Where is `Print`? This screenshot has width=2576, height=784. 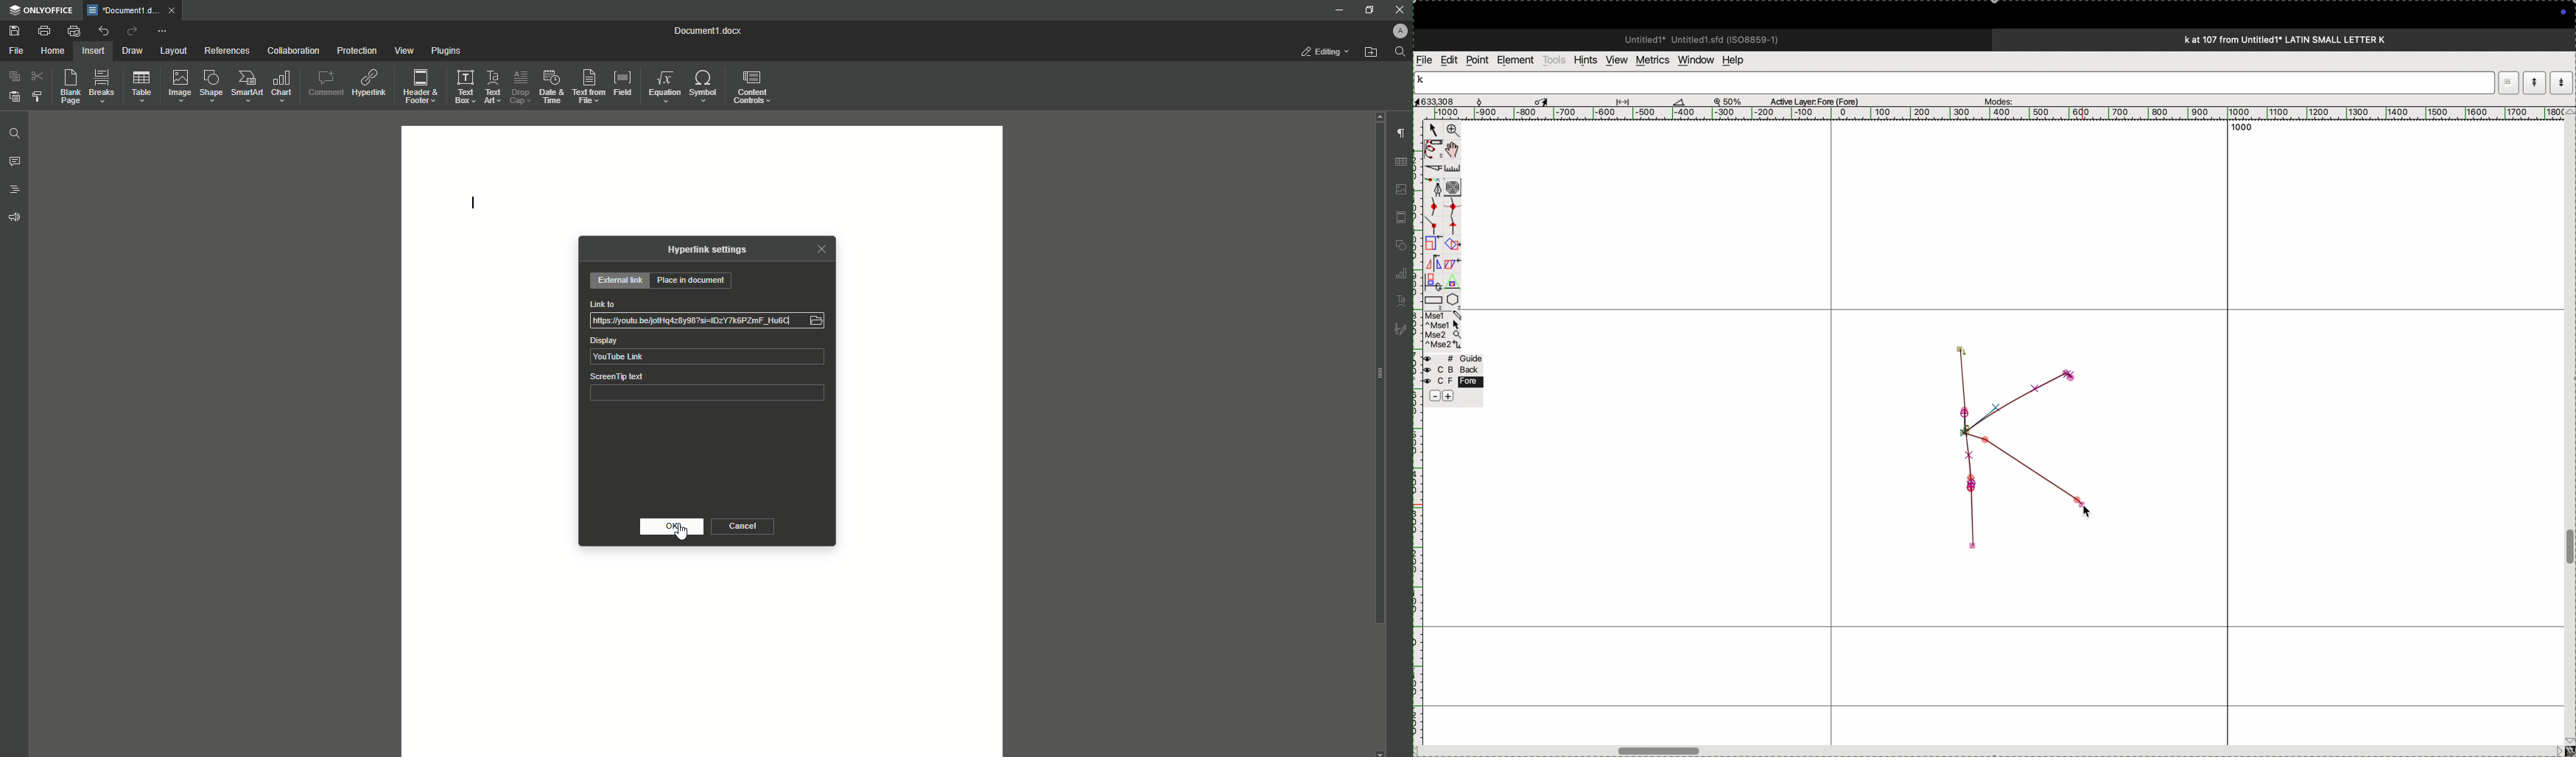 Print is located at coordinates (43, 29).